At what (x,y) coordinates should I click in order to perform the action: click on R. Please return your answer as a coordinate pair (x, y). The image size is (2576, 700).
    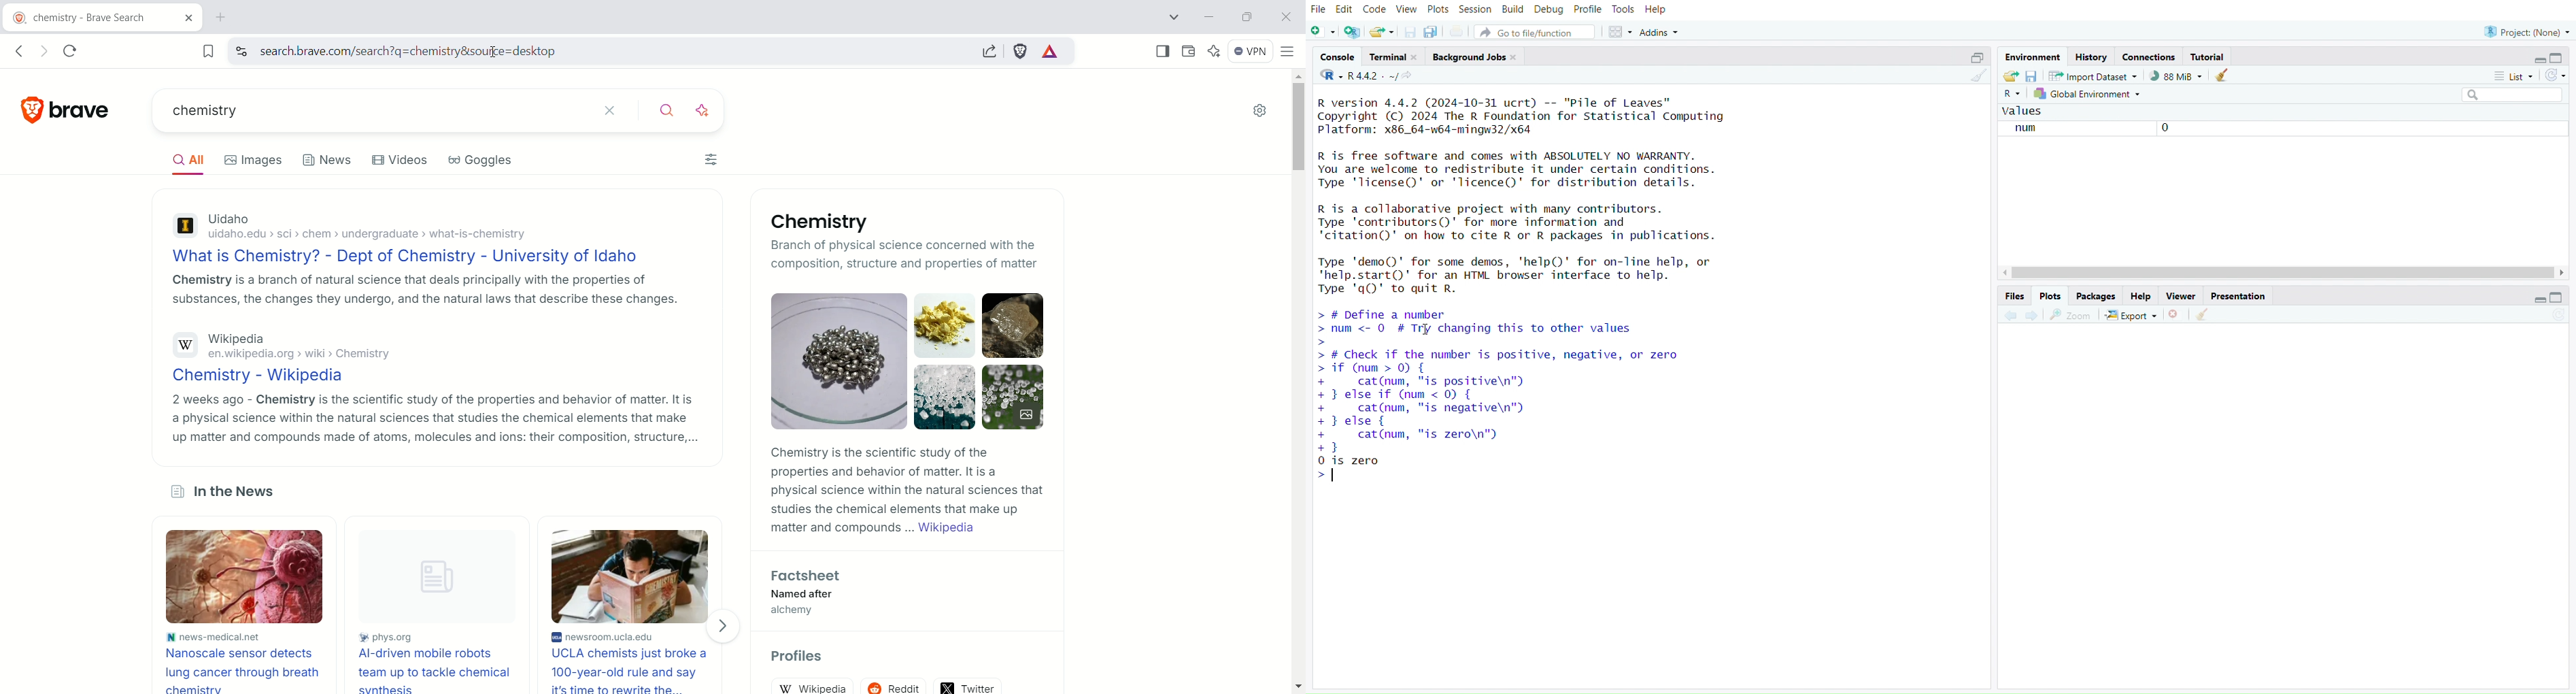
    Looking at the image, I should click on (2012, 95).